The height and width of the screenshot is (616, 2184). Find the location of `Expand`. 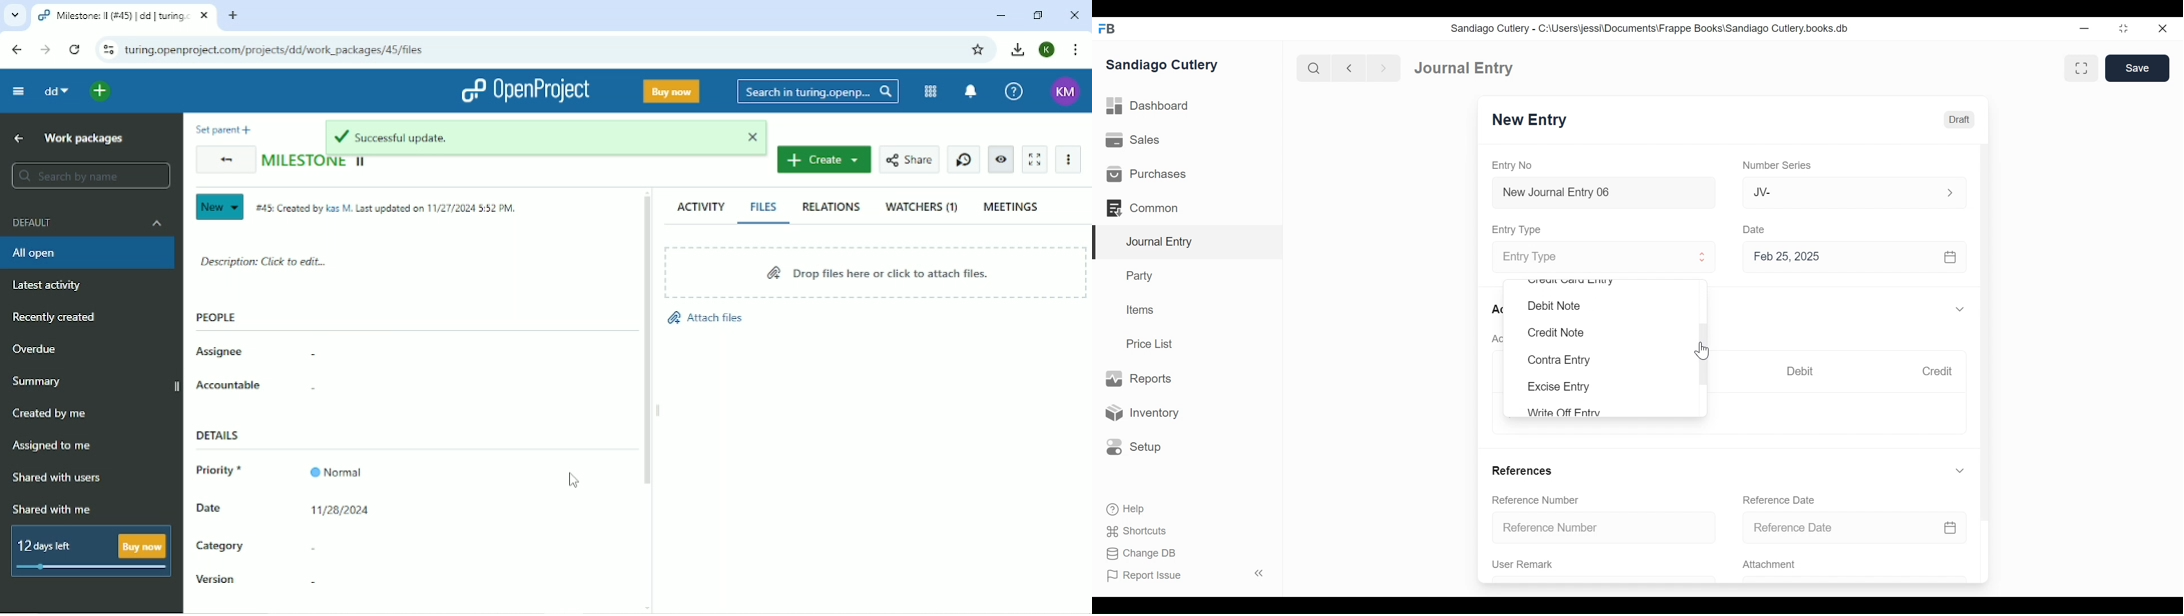

Expand is located at coordinates (1703, 257).